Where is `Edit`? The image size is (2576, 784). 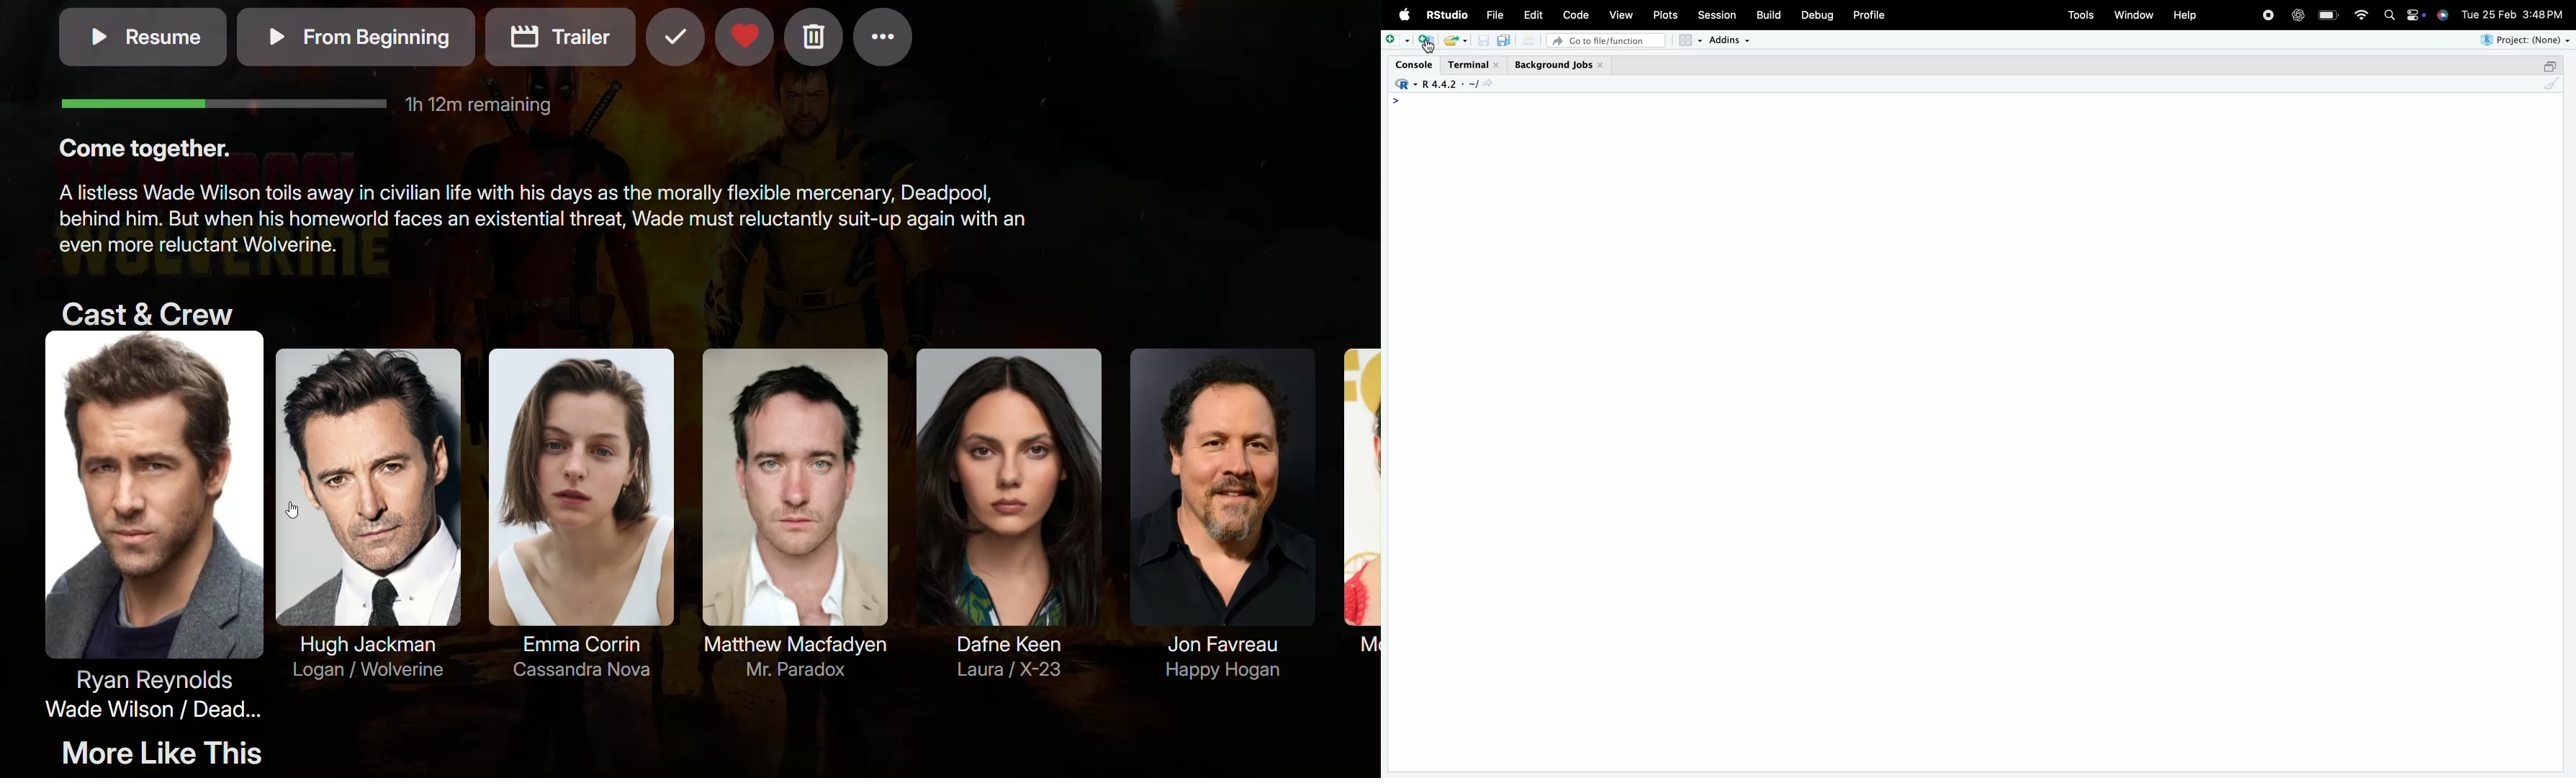
Edit is located at coordinates (1534, 15).